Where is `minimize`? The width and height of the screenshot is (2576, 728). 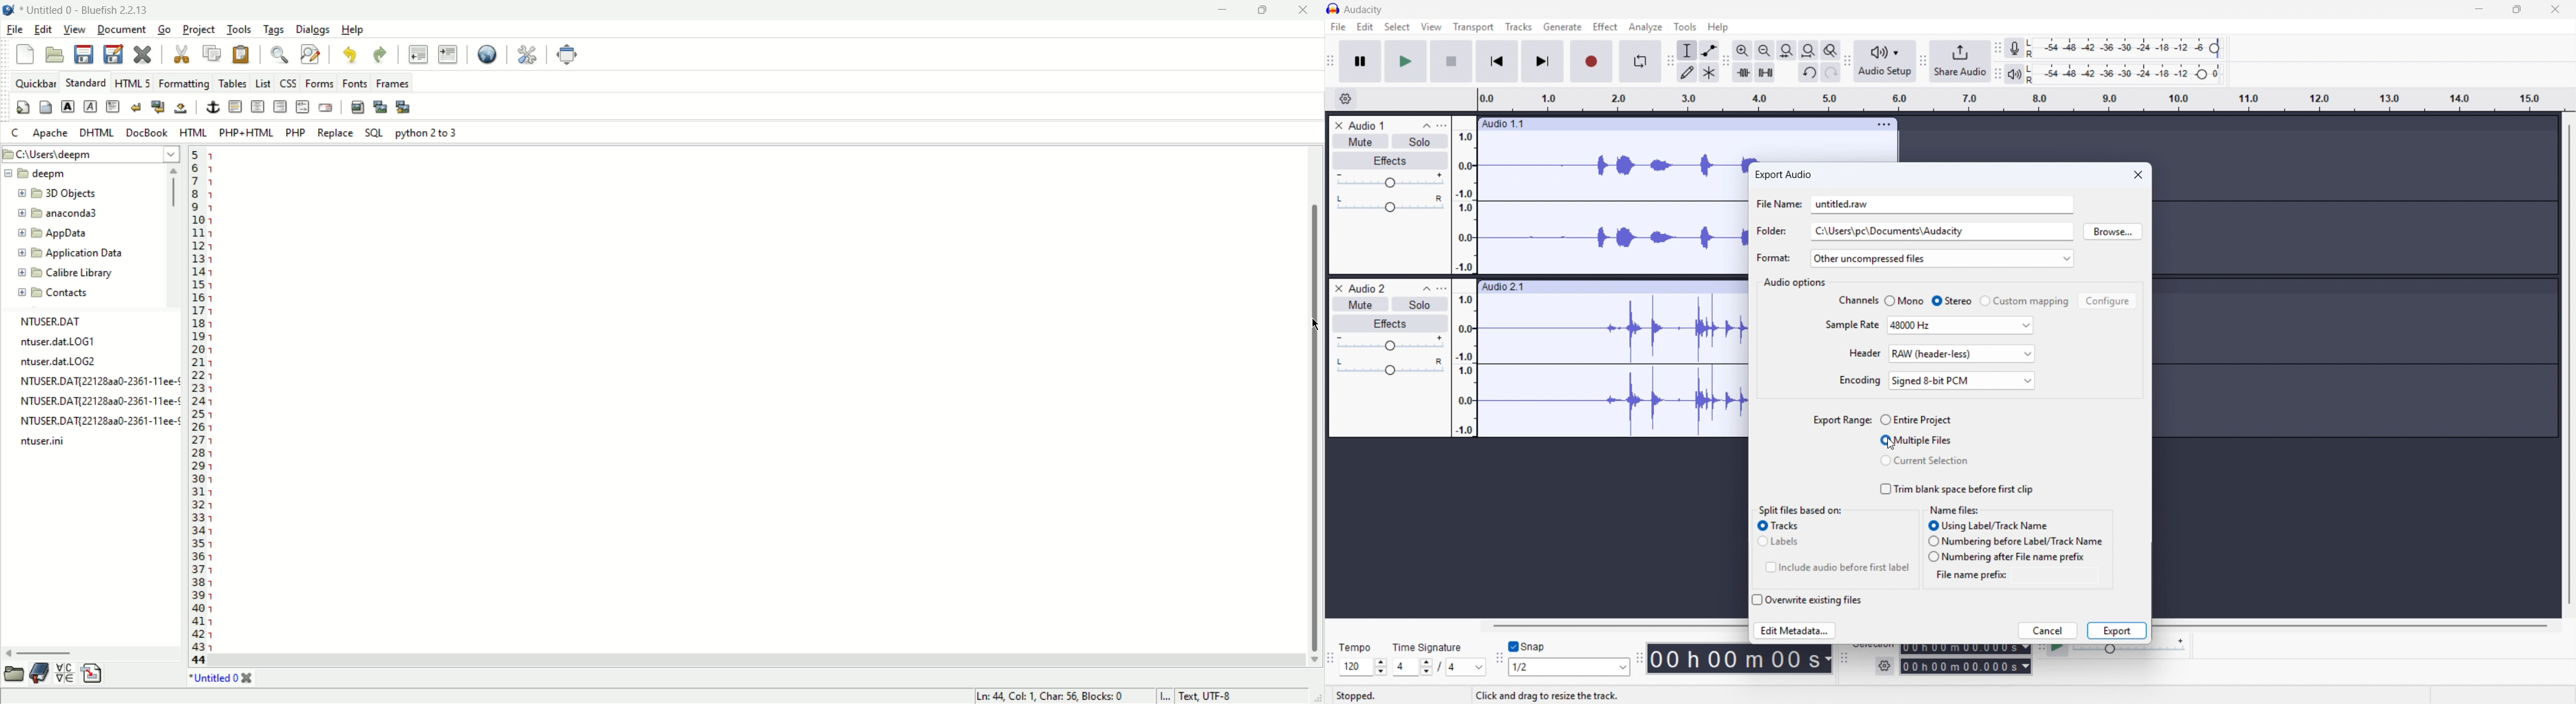 minimize is located at coordinates (1226, 10).